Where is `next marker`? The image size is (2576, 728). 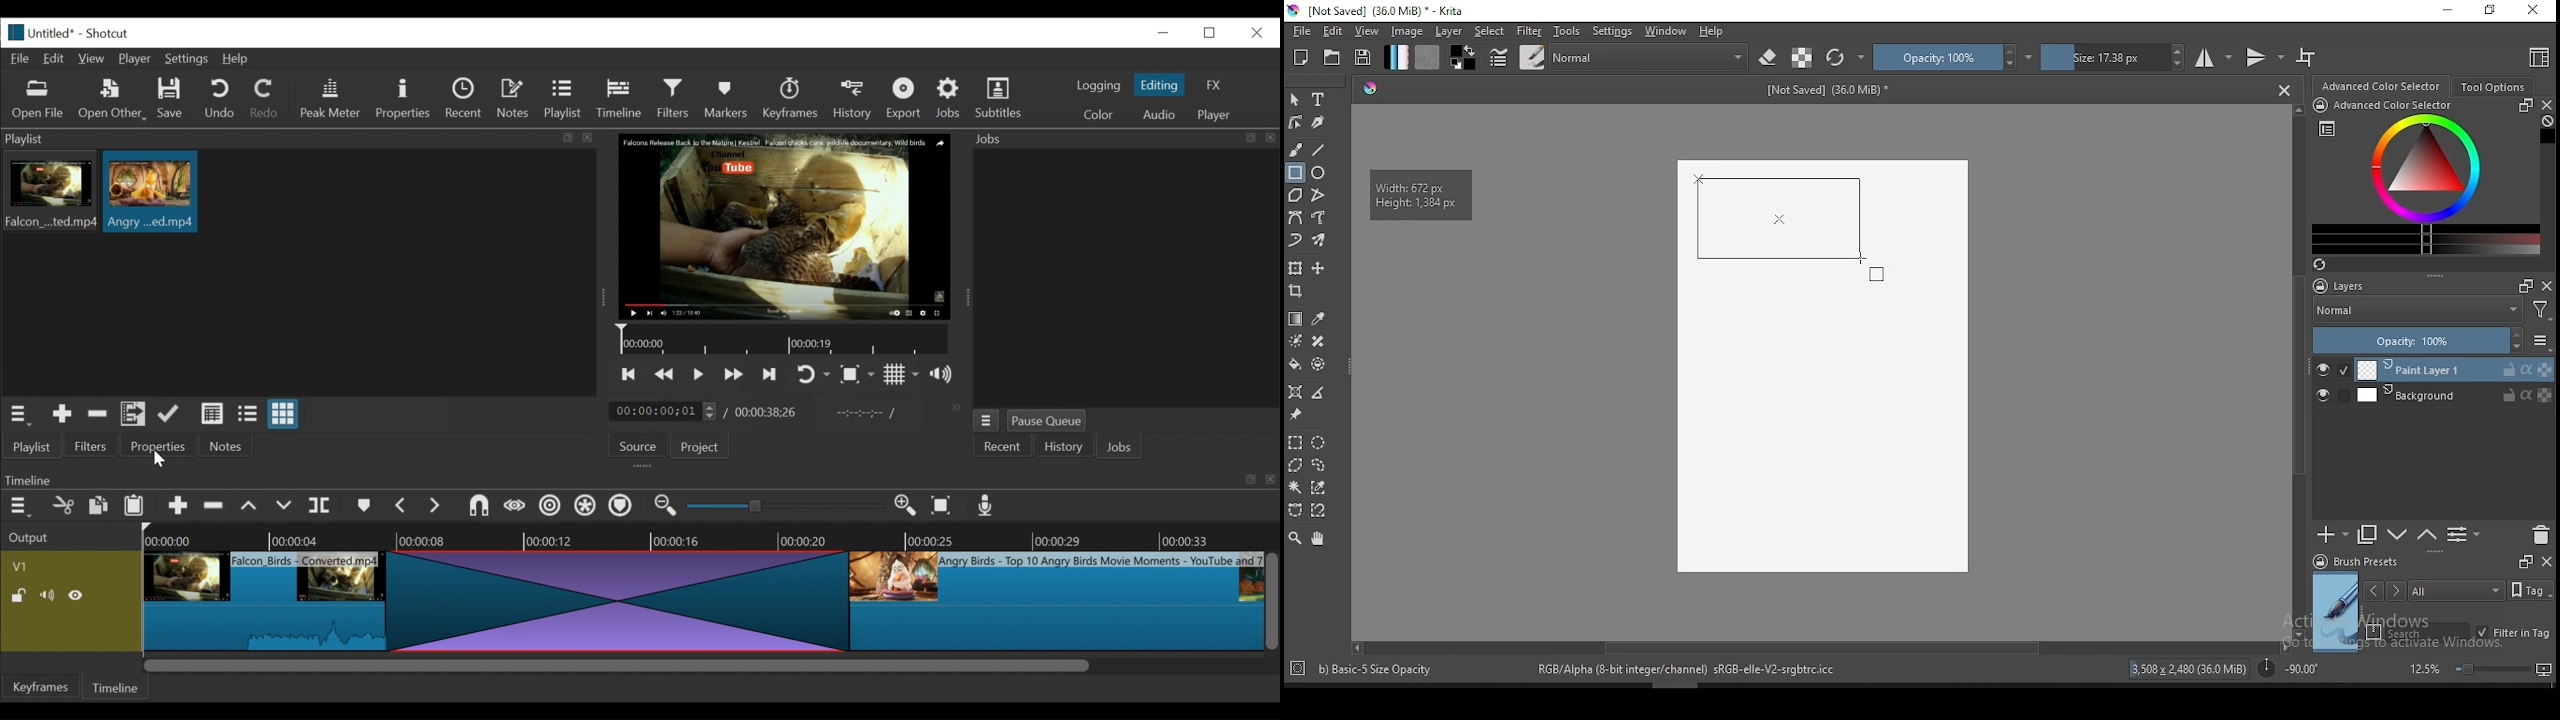 next marker is located at coordinates (437, 507).